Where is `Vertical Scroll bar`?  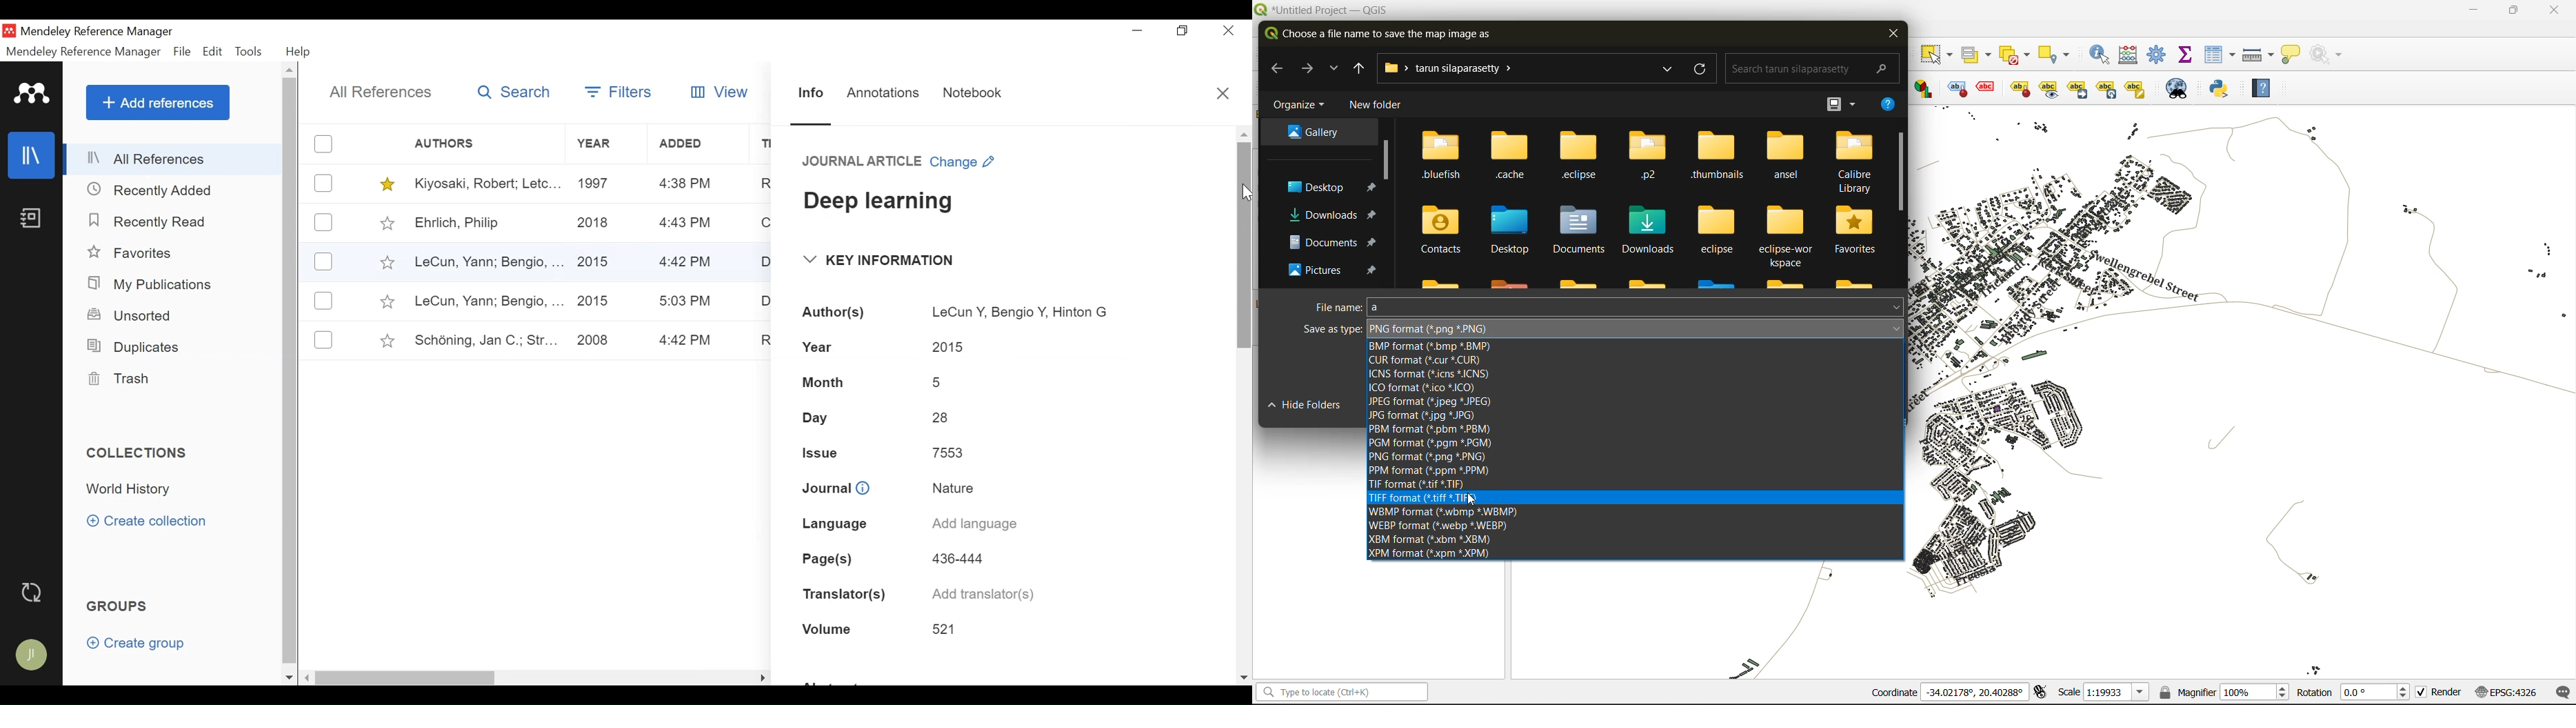
Vertical Scroll bar is located at coordinates (292, 373).